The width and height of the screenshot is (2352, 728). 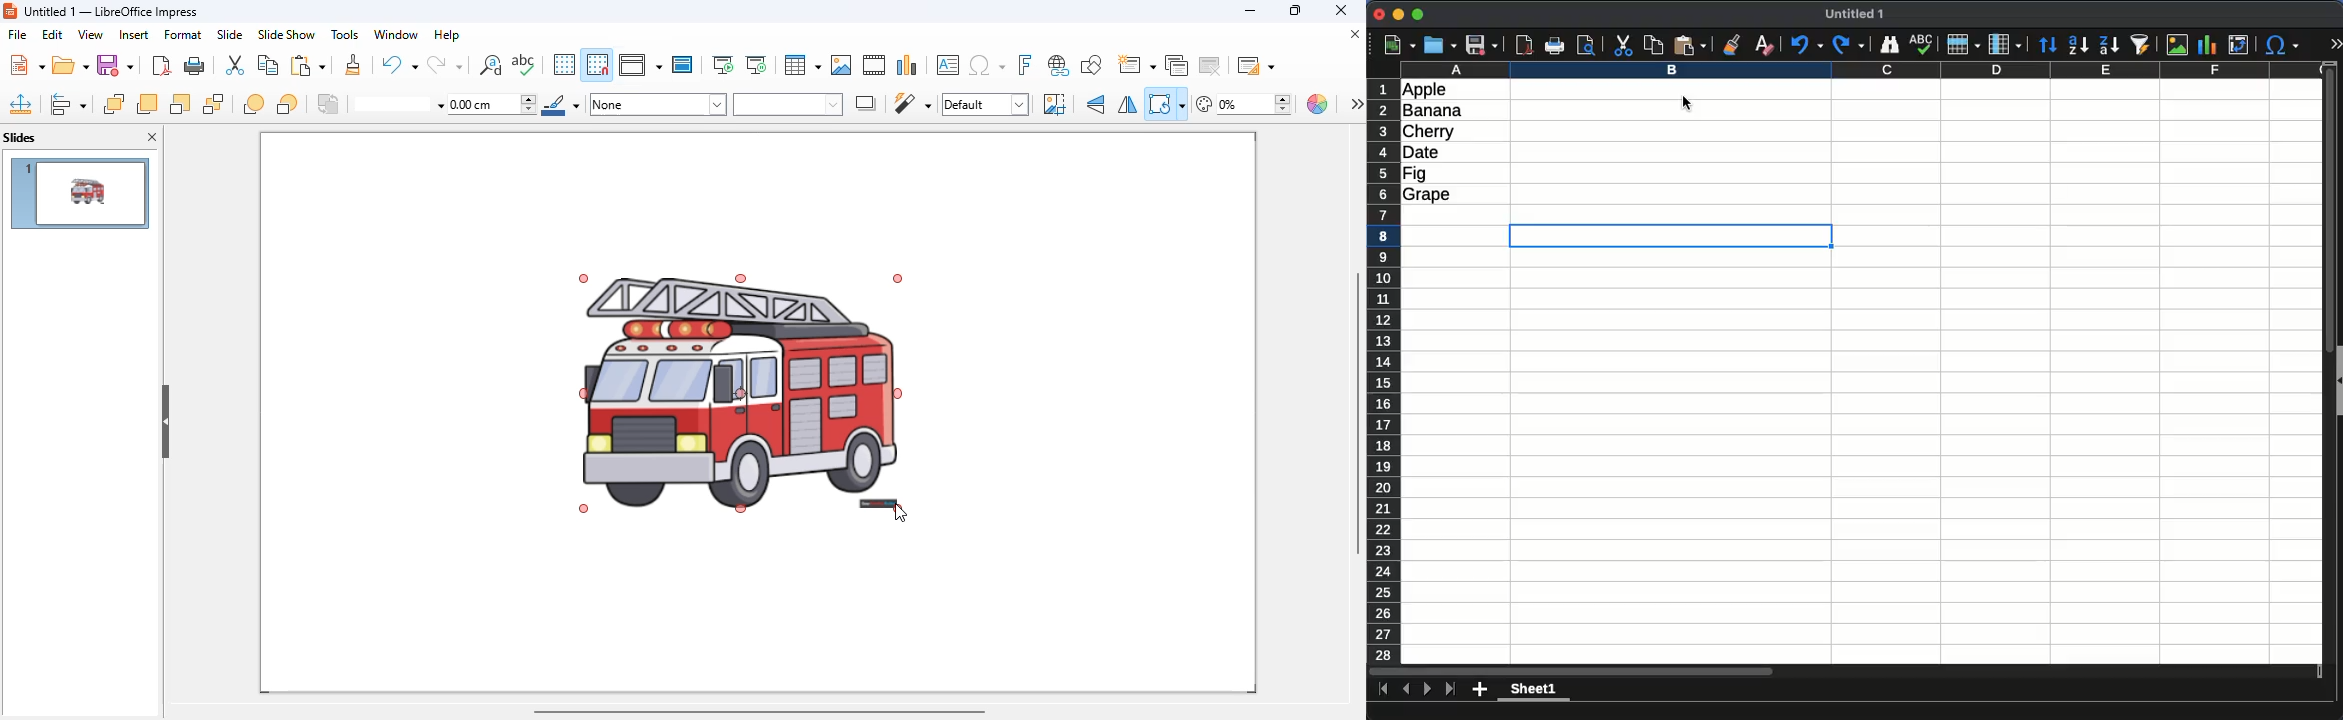 What do you see at coordinates (987, 65) in the screenshot?
I see `insert special characters` at bounding box center [987, 65].